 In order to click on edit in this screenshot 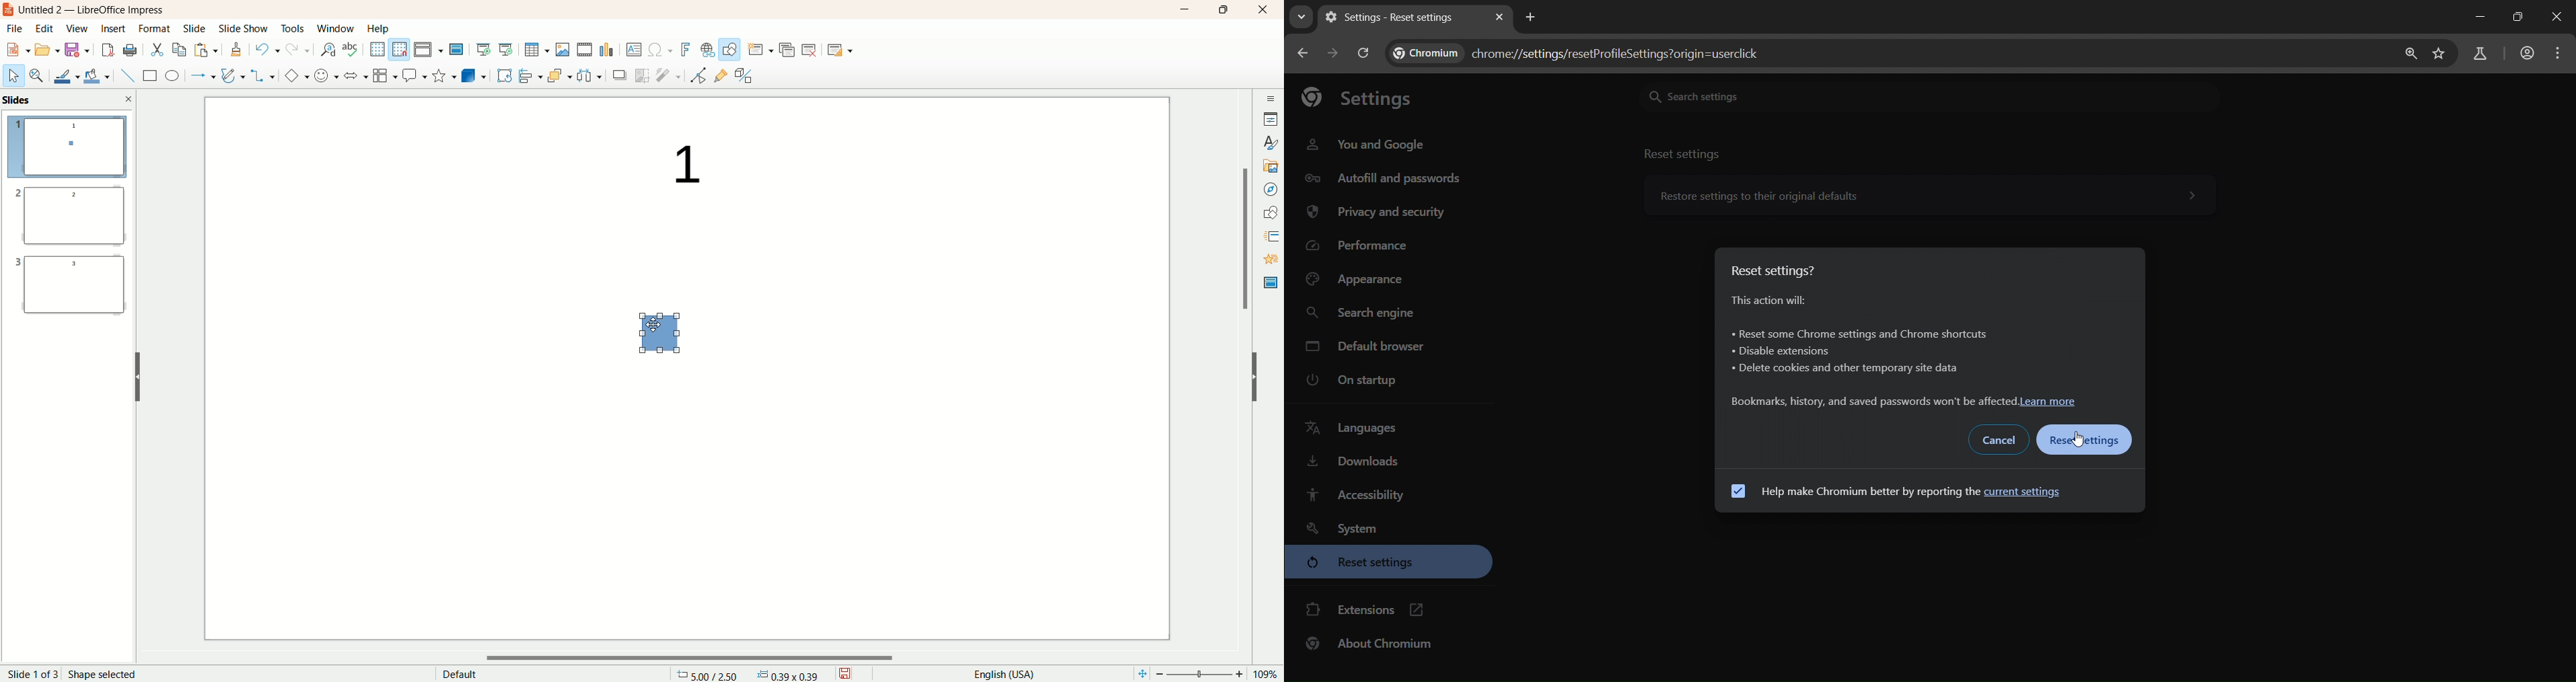, I will do `click(45, 29)`.